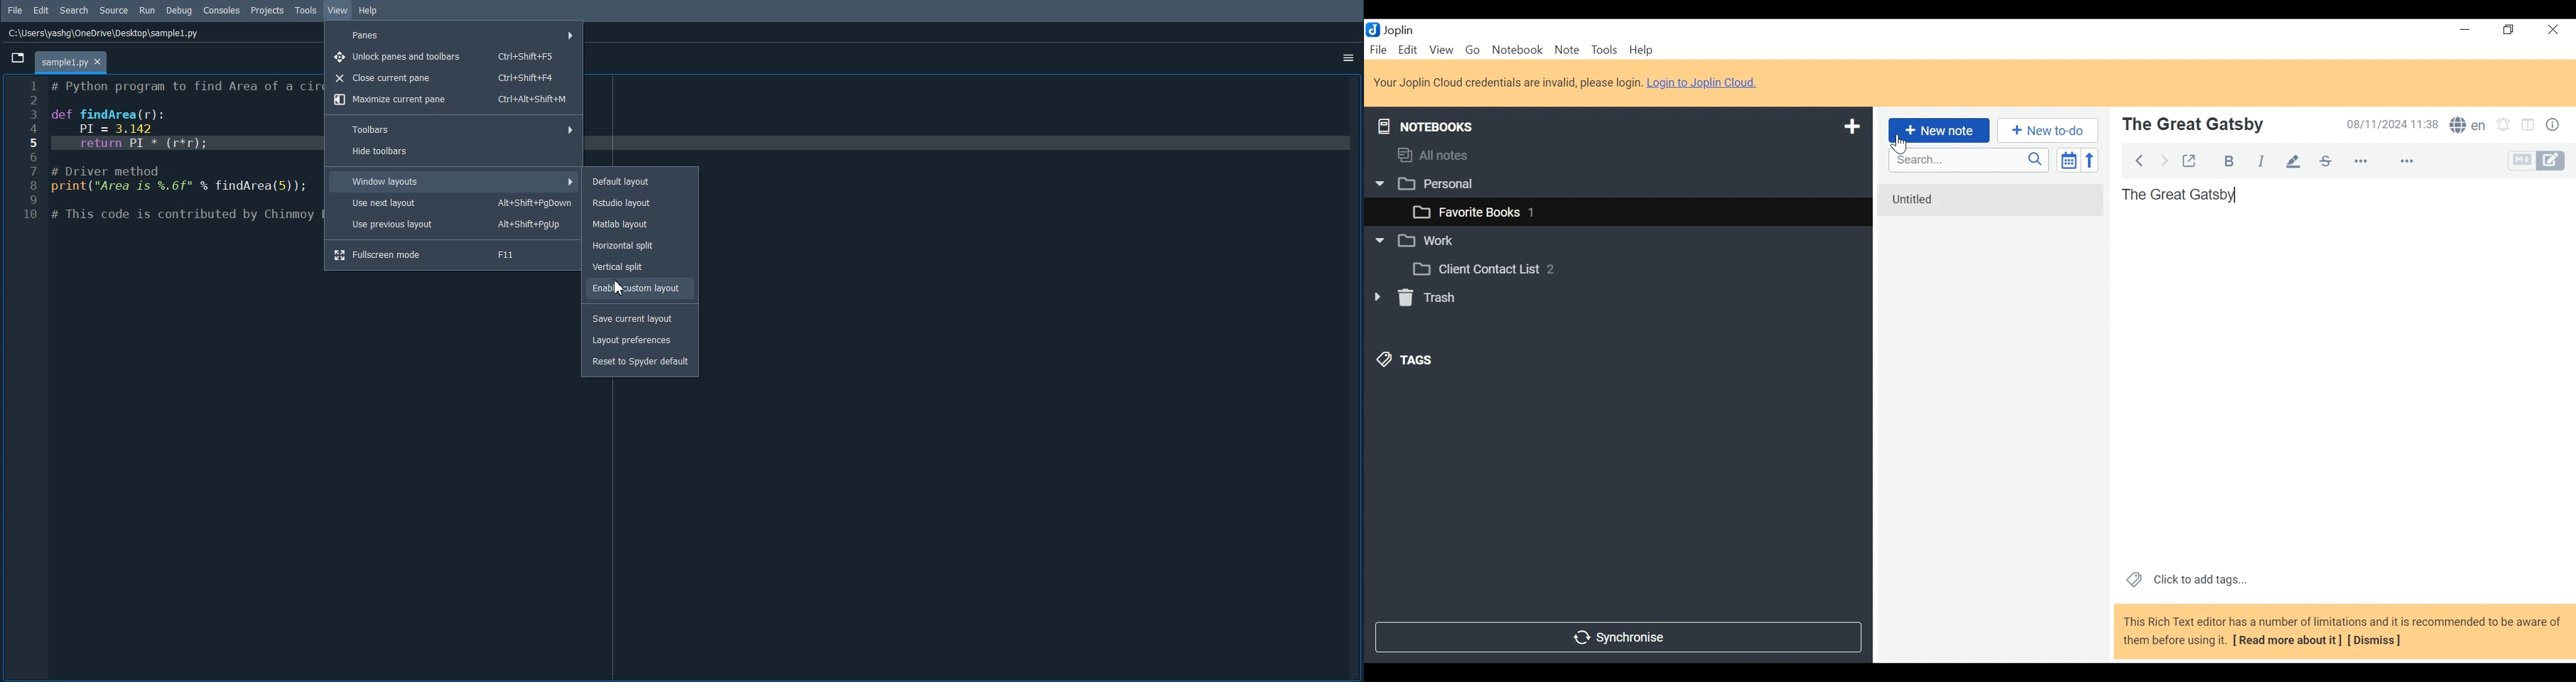 Image resolution: width=2576 pixels, height=700 pixels. I want to click on , so click(639, 286).